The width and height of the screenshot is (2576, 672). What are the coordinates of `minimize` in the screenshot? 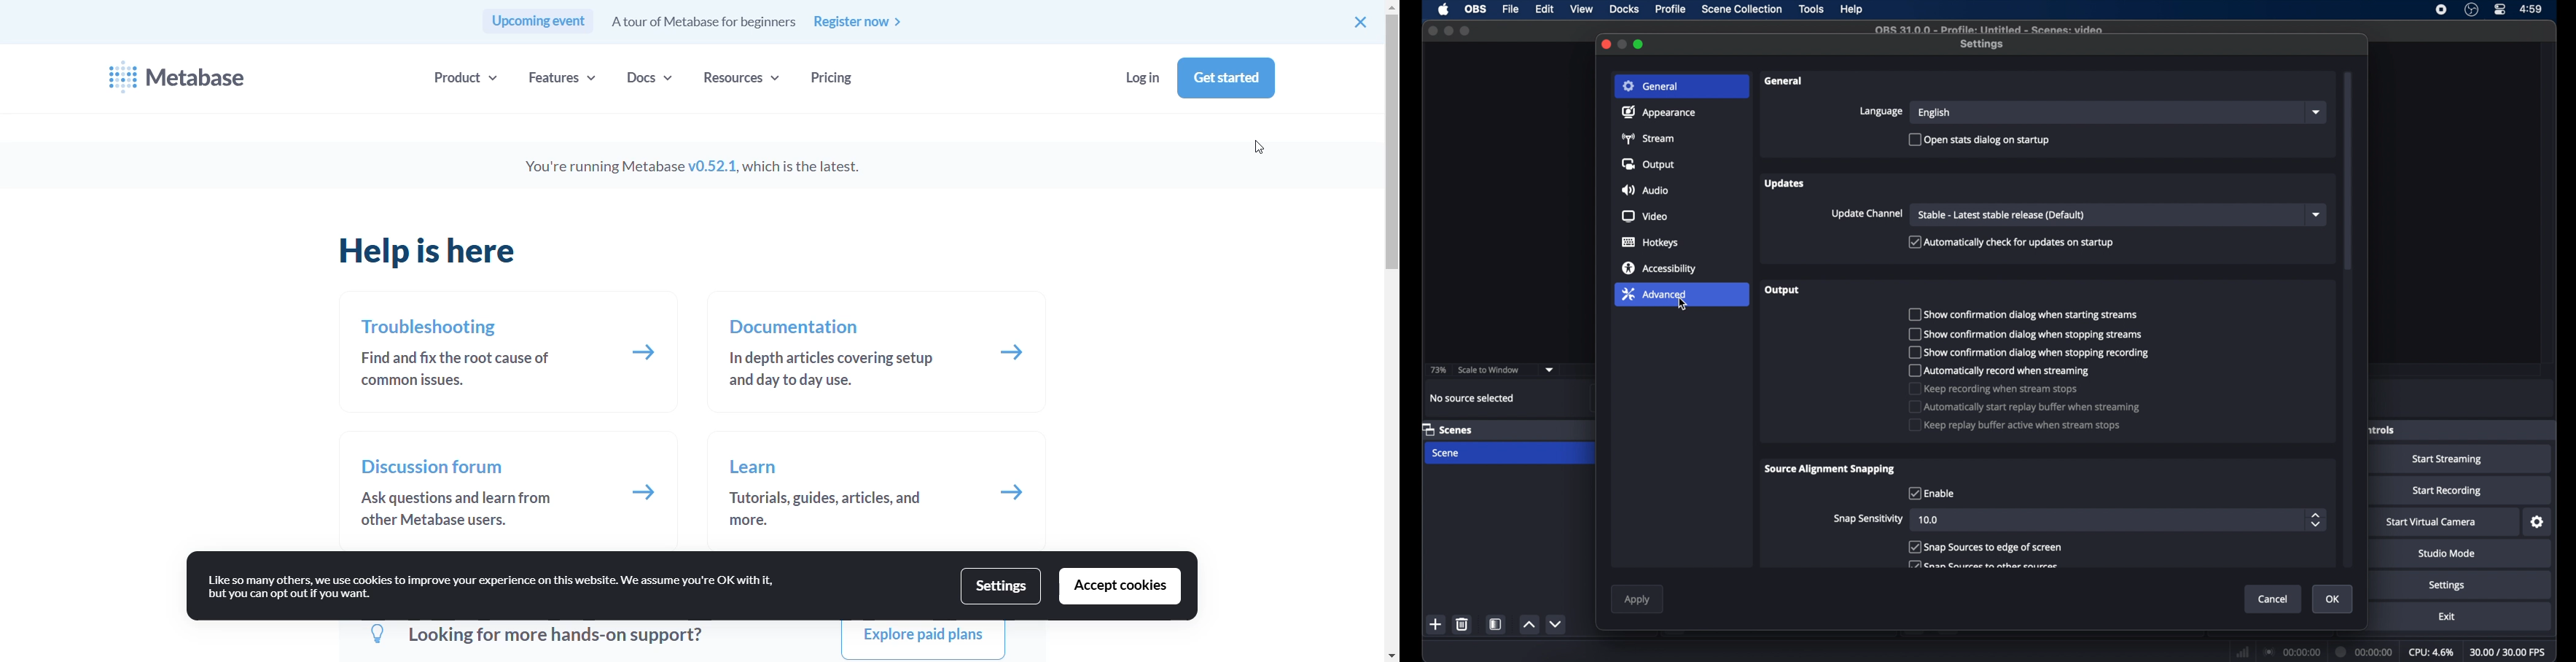 It's located at (1623, 44).